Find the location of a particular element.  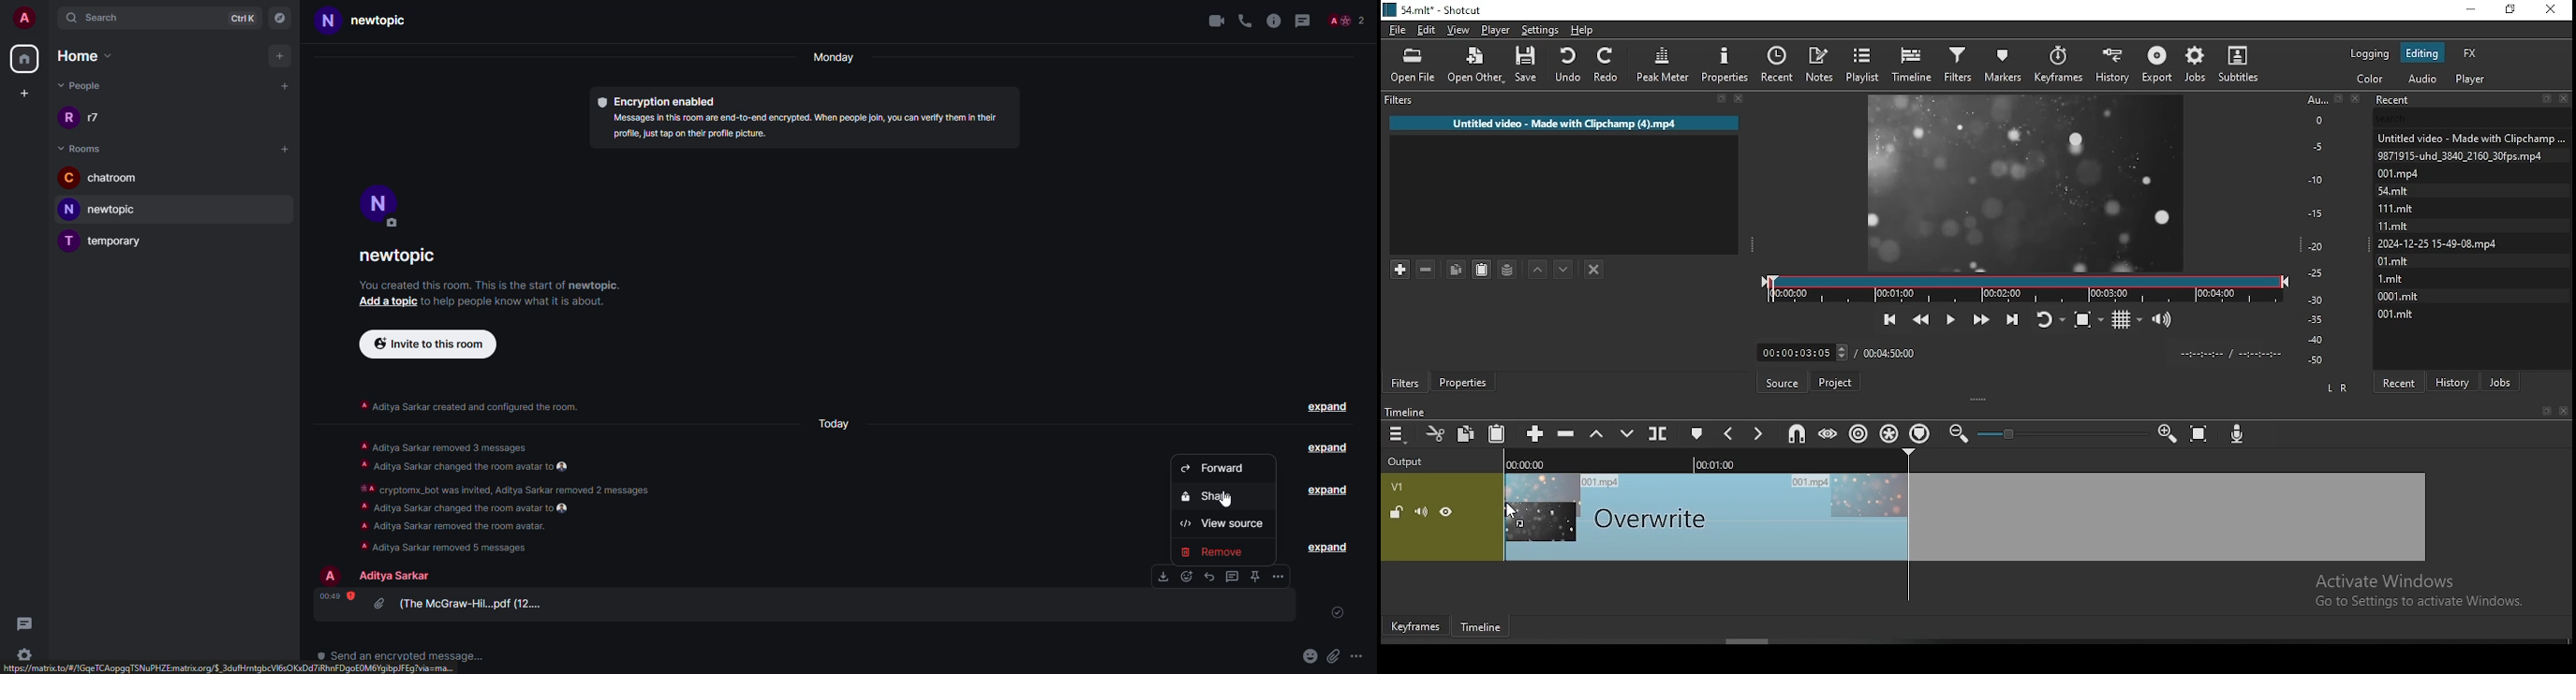

emoji is located at coordinates (1187, 576).